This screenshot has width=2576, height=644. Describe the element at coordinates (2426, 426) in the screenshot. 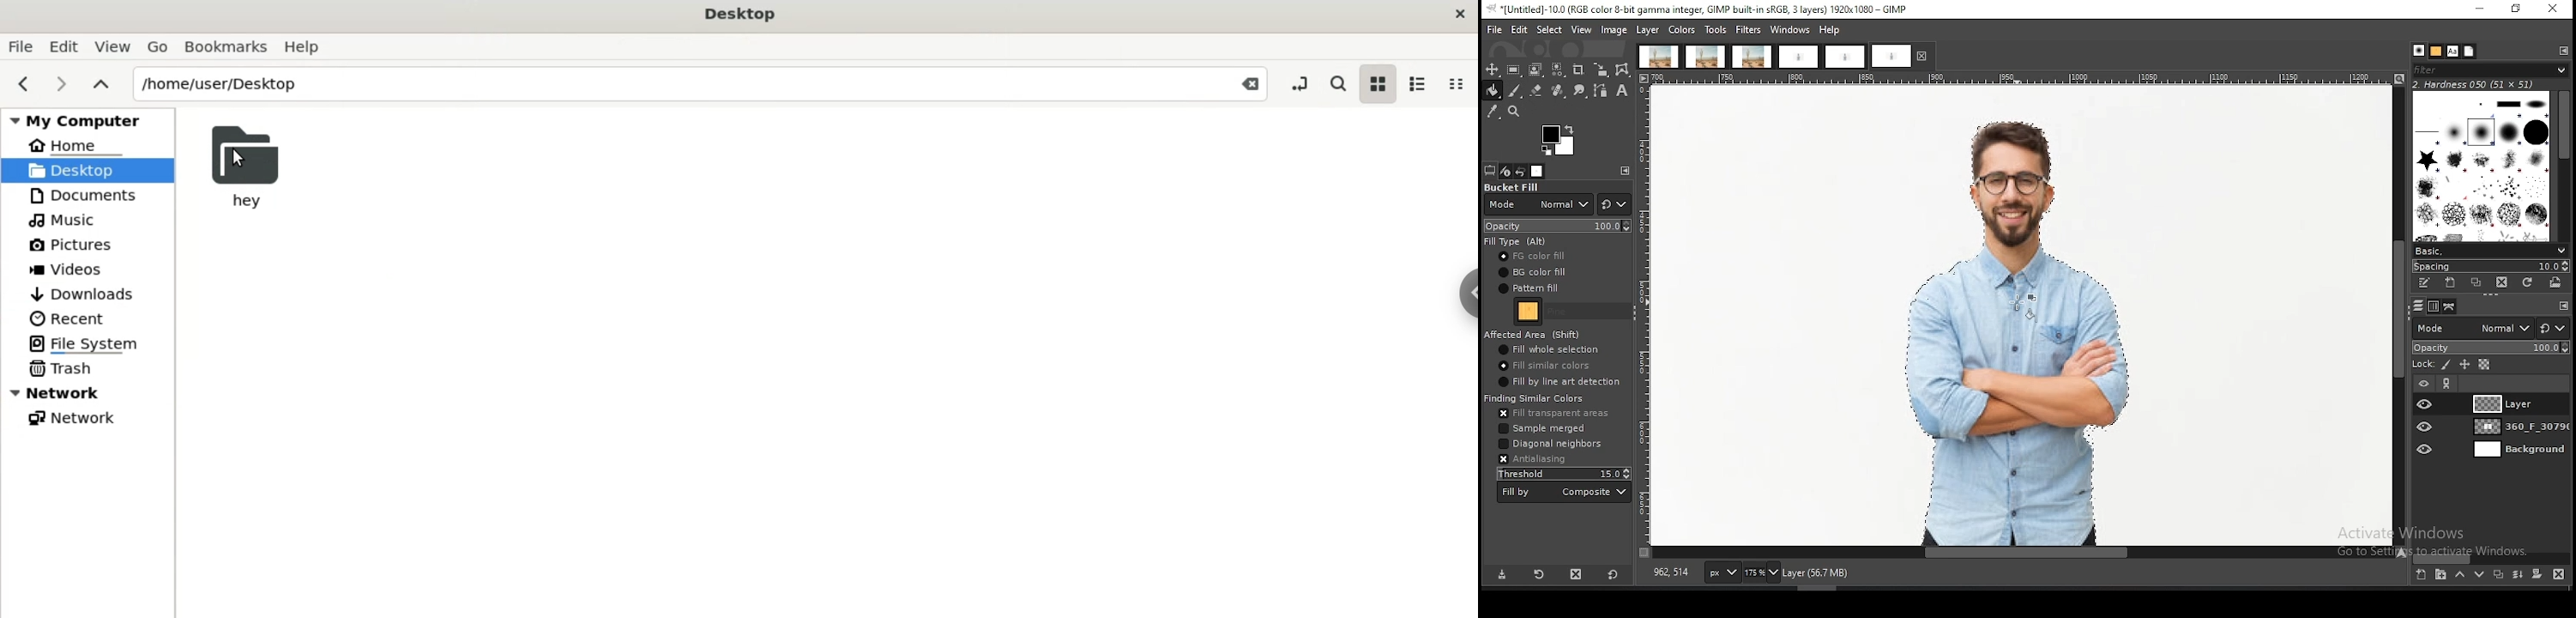

I see `layer visibility on/off` at that location.